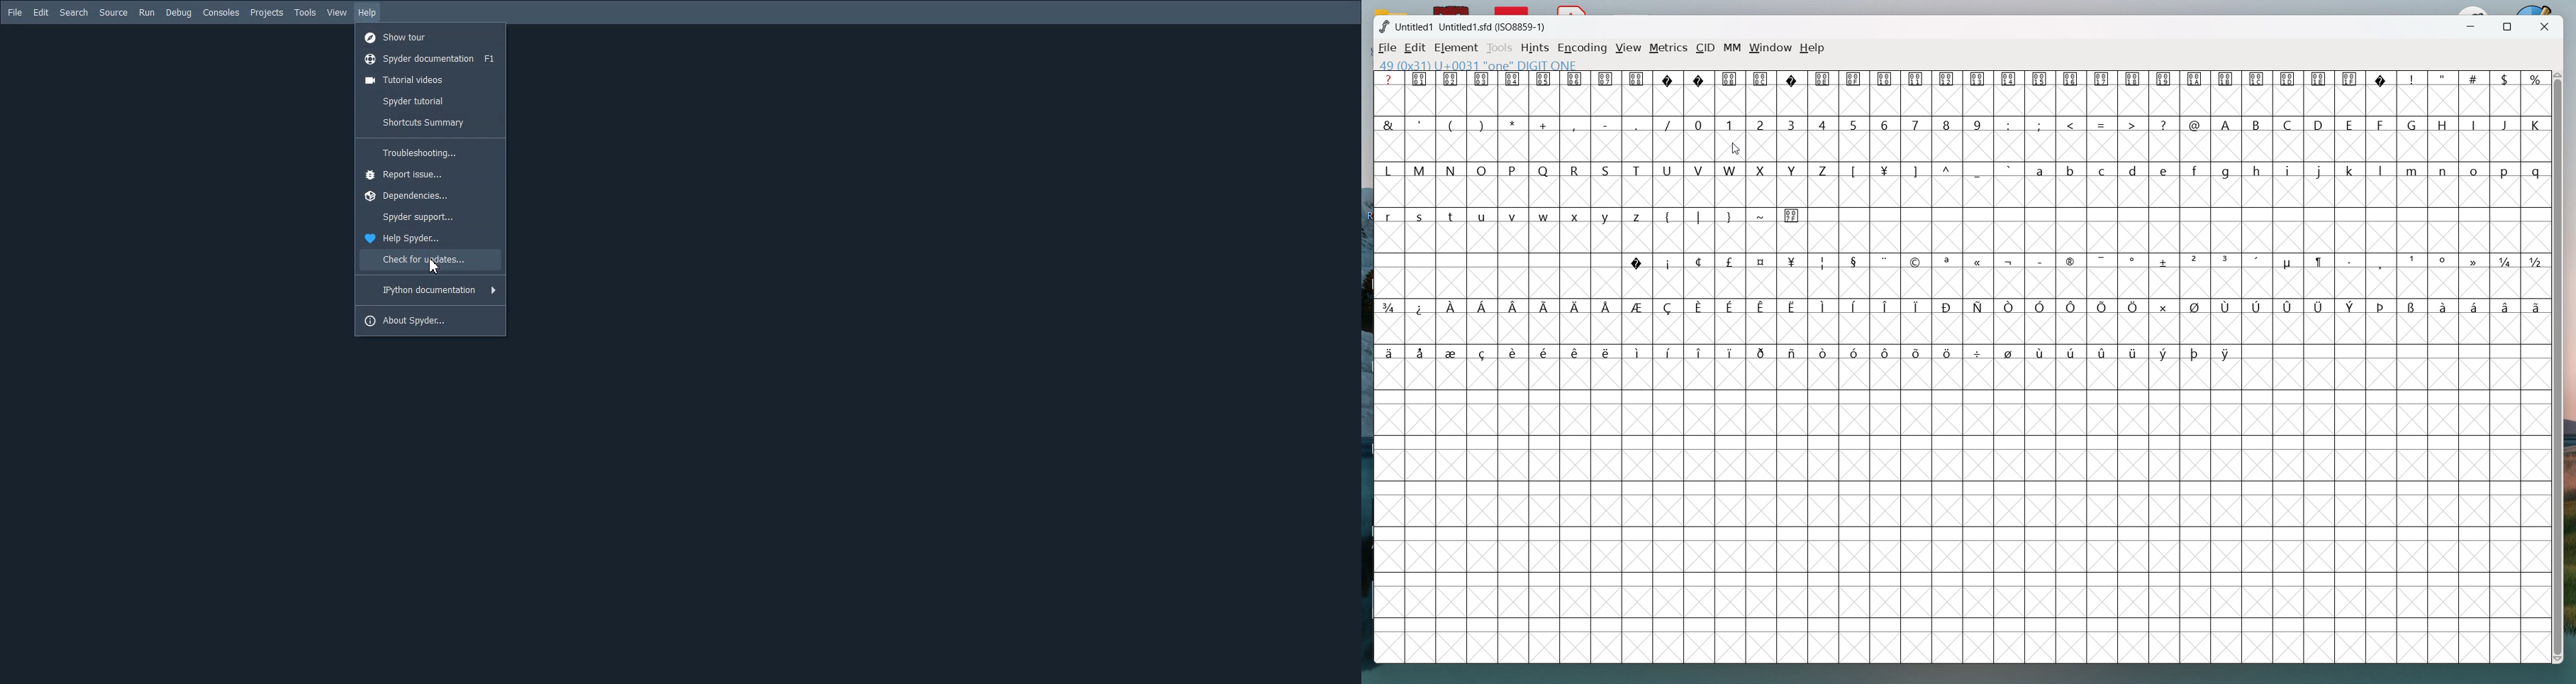  What do you see at coordinates (113, 13) in the screenshot?
I see `Source` at bounding box center [113, 13].